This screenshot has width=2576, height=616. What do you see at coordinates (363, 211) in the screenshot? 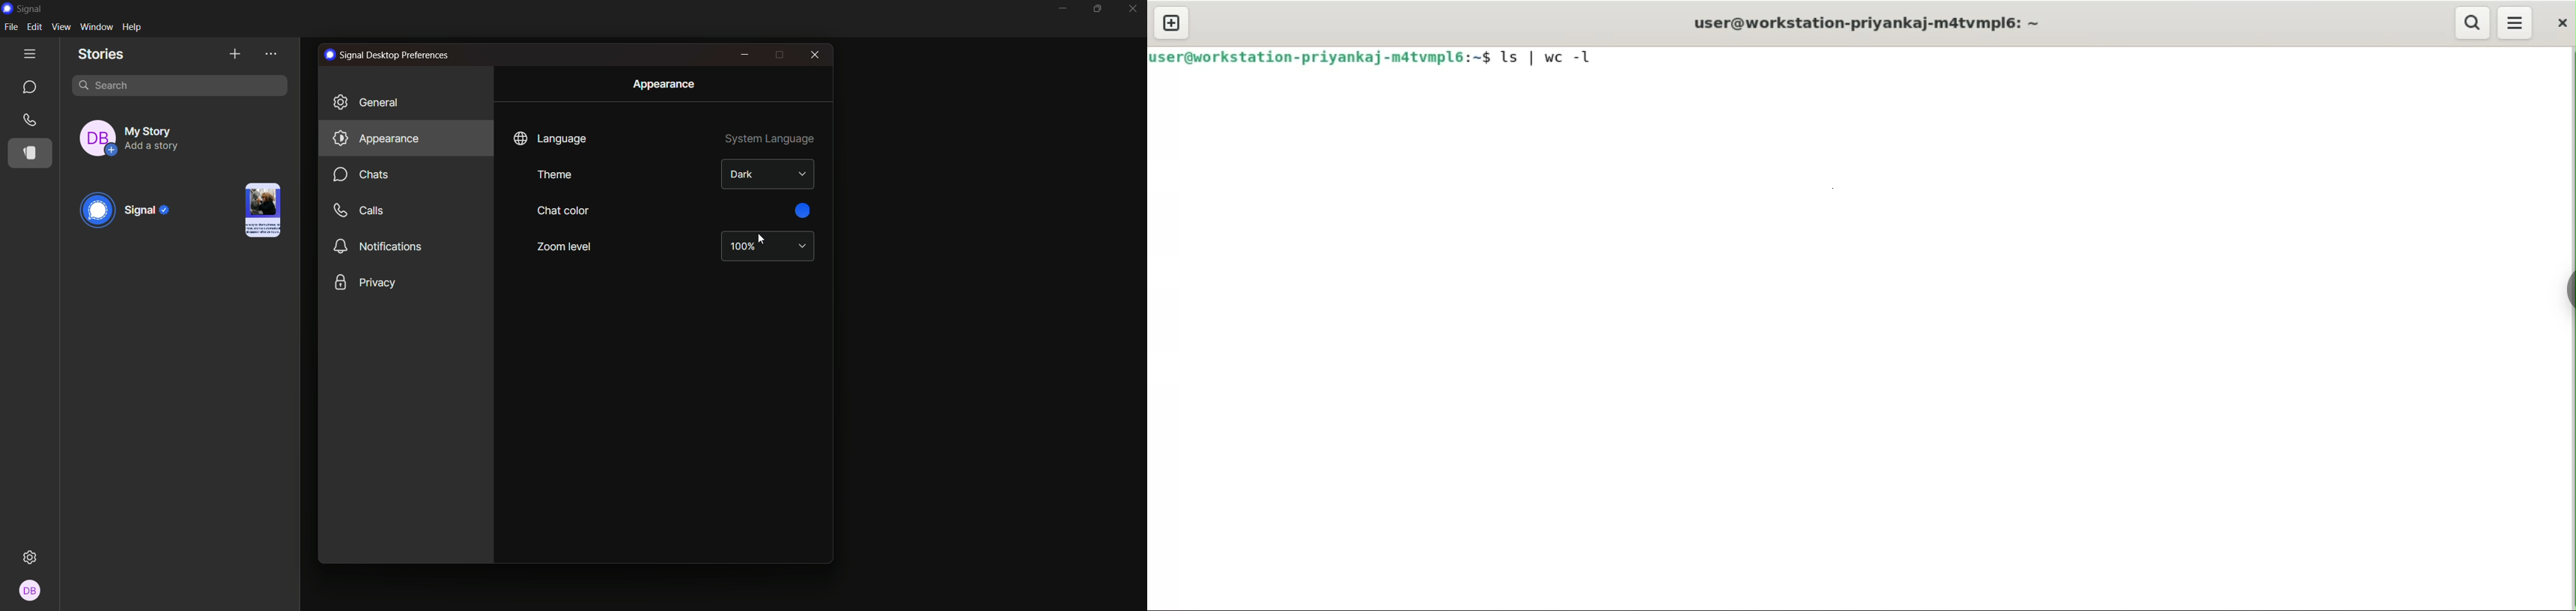
I see `calls` at bounding box center [363, 211].